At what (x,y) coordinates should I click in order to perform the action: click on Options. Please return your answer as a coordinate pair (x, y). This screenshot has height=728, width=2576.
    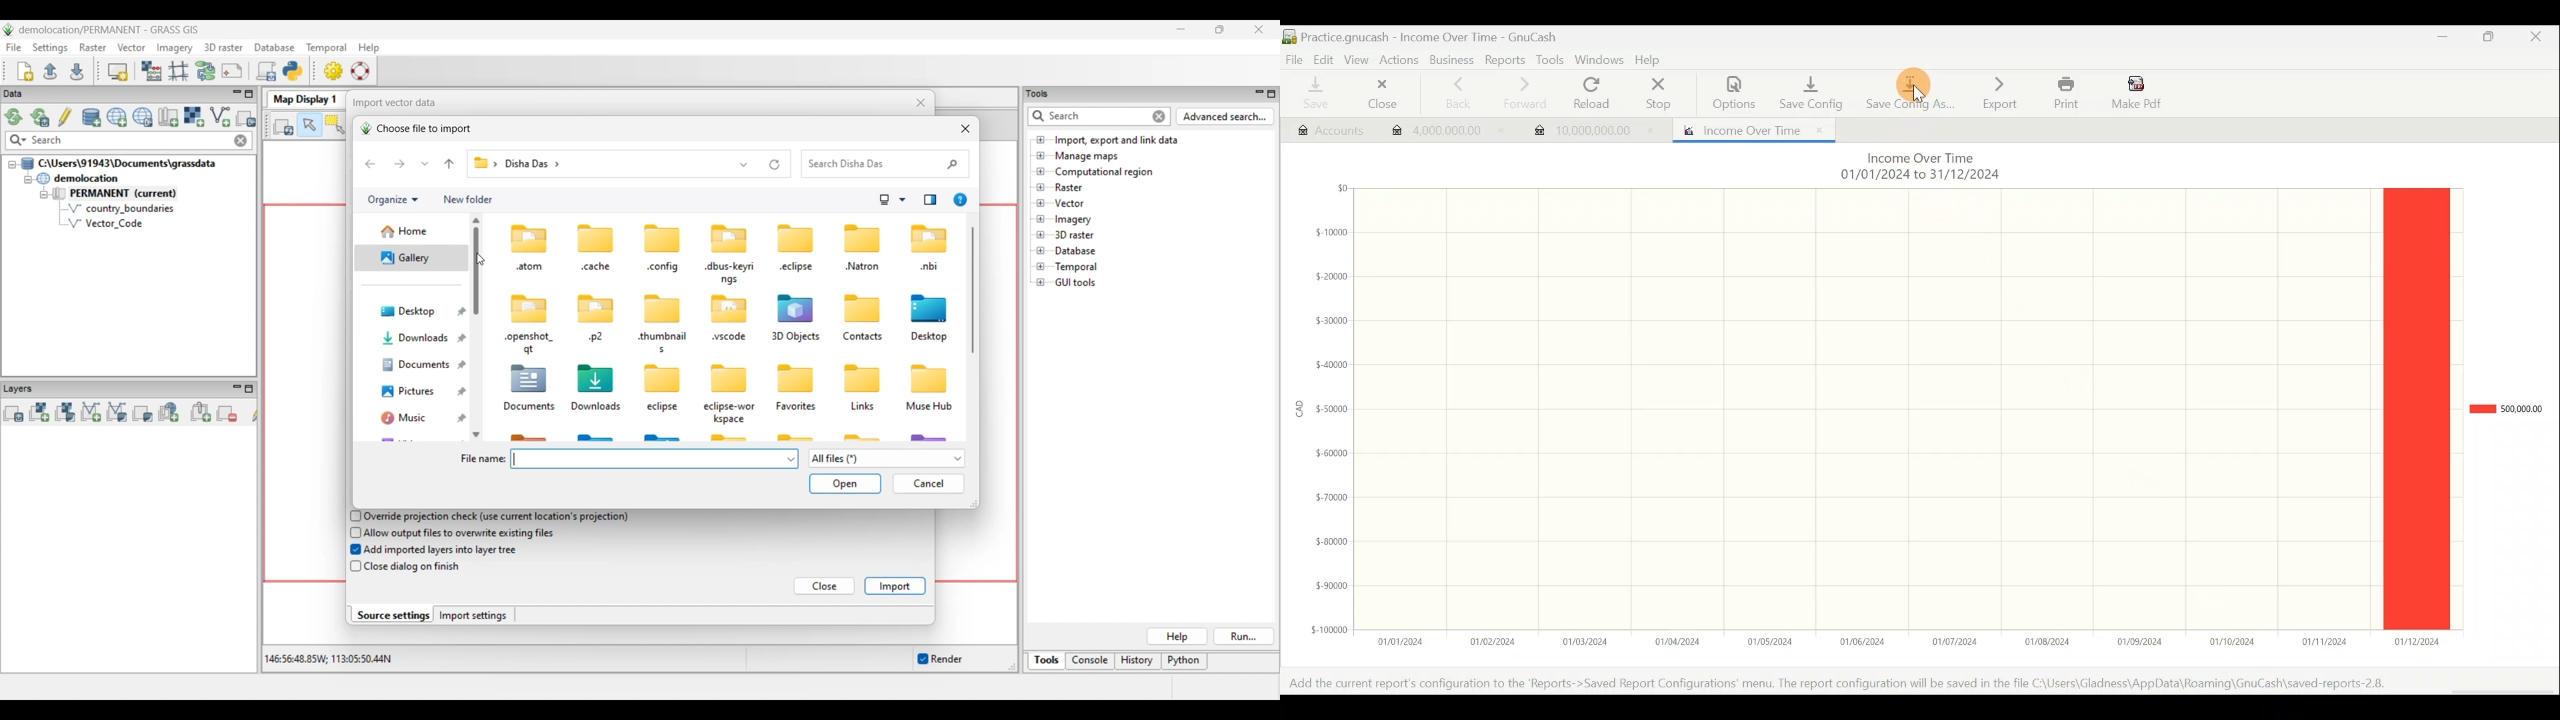
    Looking at the image, I should click on (1735, 93).